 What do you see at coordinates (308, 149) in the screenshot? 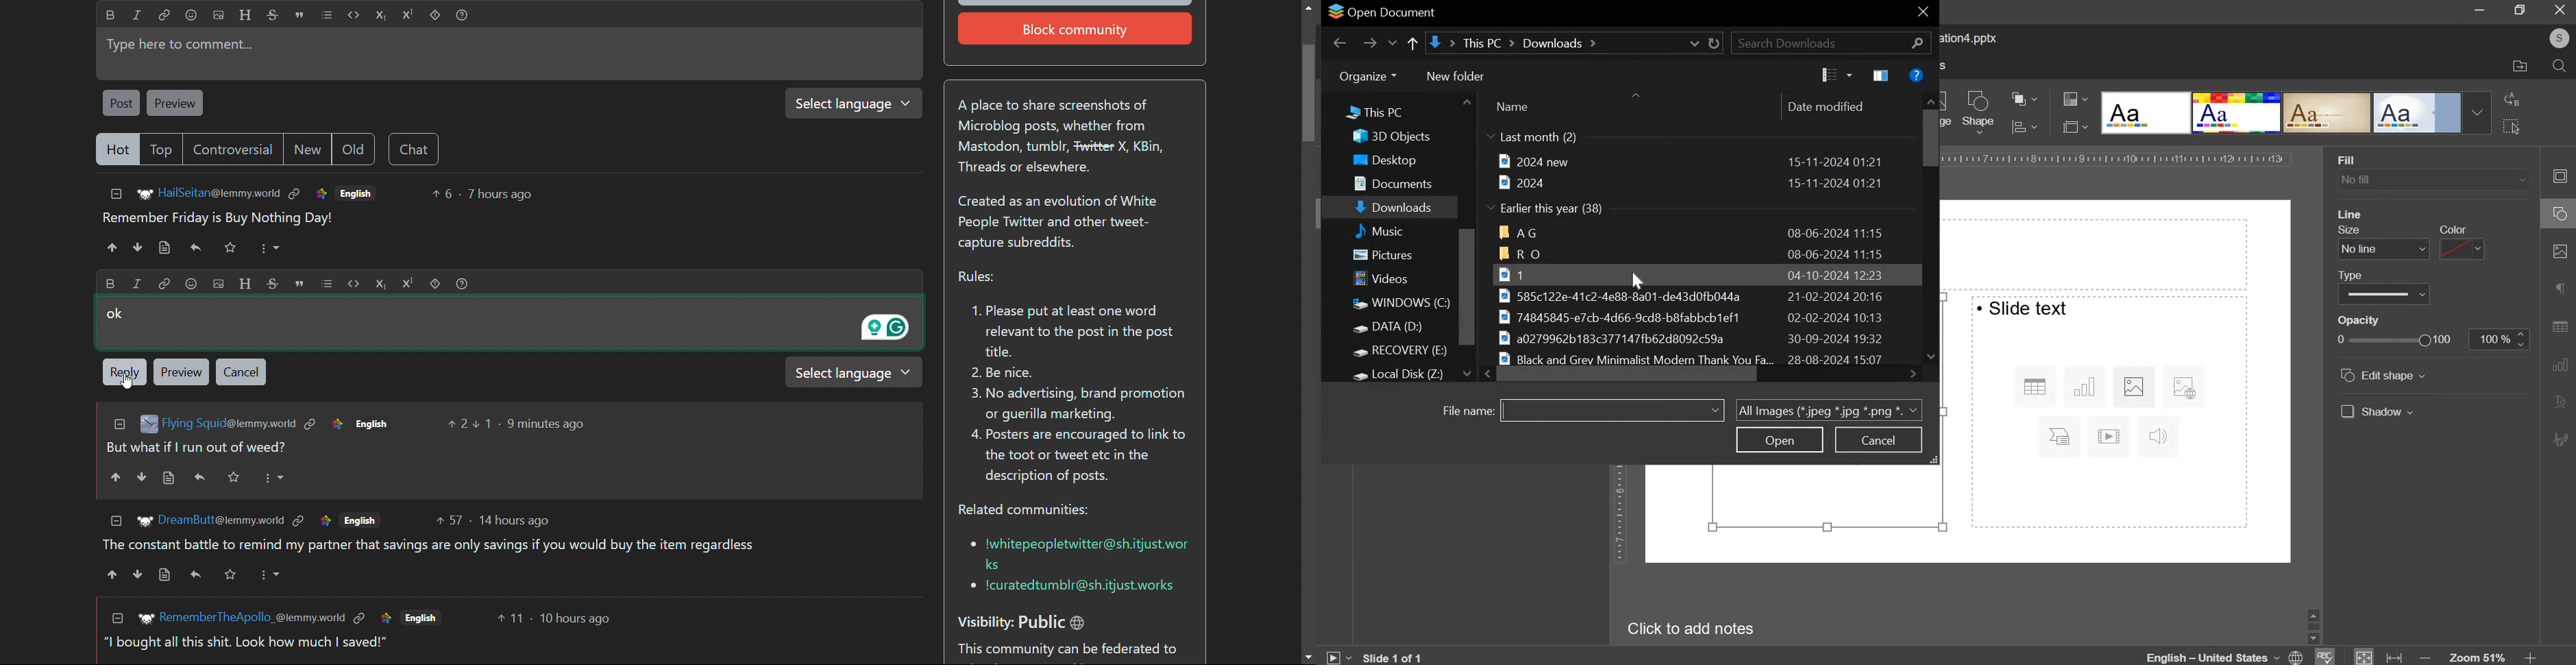
I see `new` at bounding box center [308, 149].